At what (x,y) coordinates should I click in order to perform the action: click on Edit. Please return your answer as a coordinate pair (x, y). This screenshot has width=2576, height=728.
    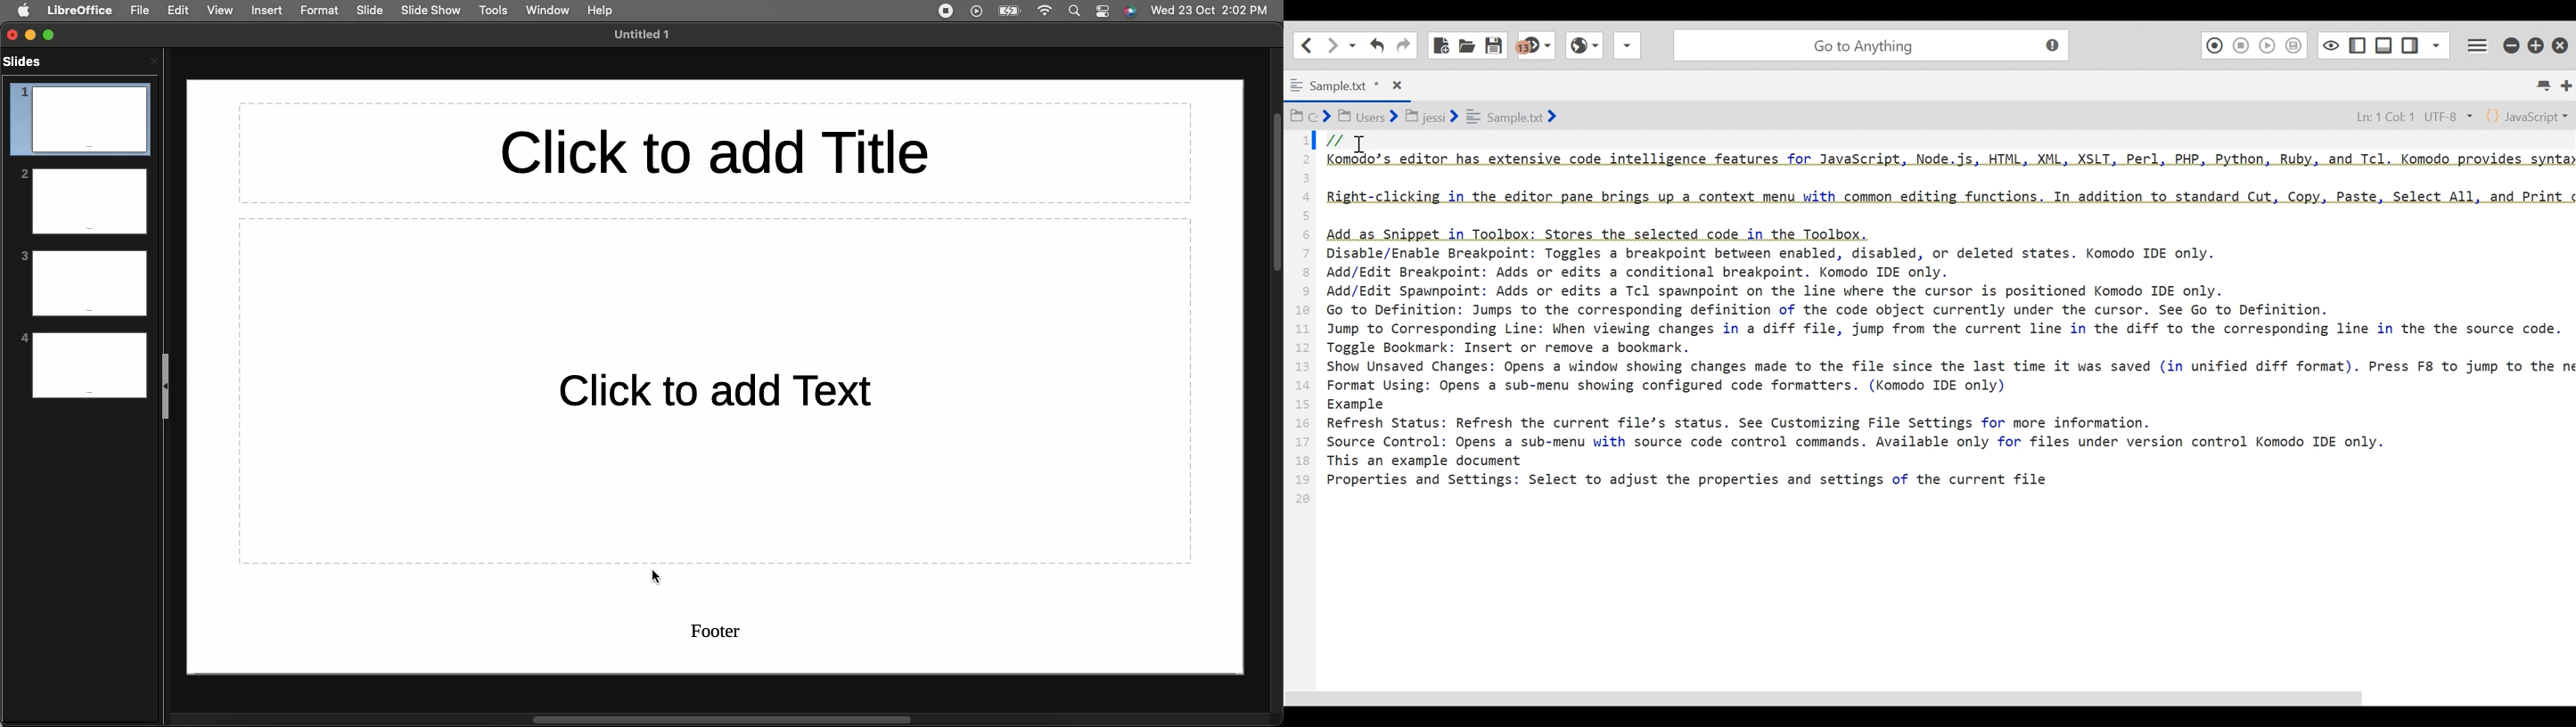
    Looking at the image, I should click on (177, 11).